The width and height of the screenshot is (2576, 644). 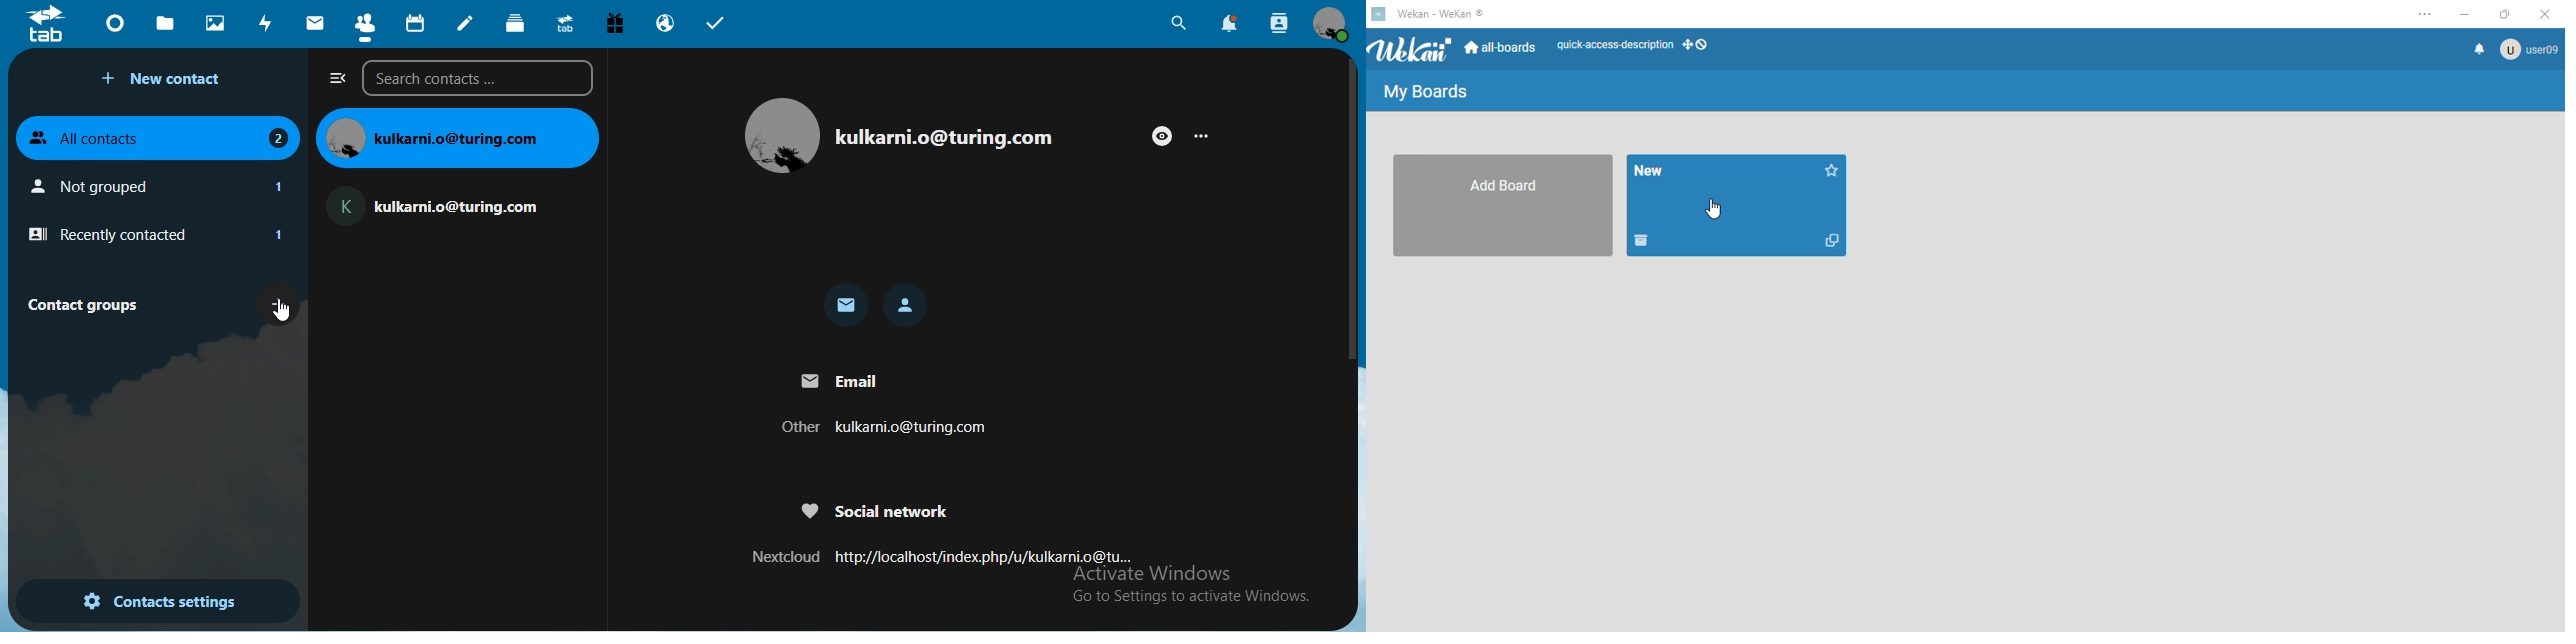 I want to click on mail, so click(x=847, y=307).